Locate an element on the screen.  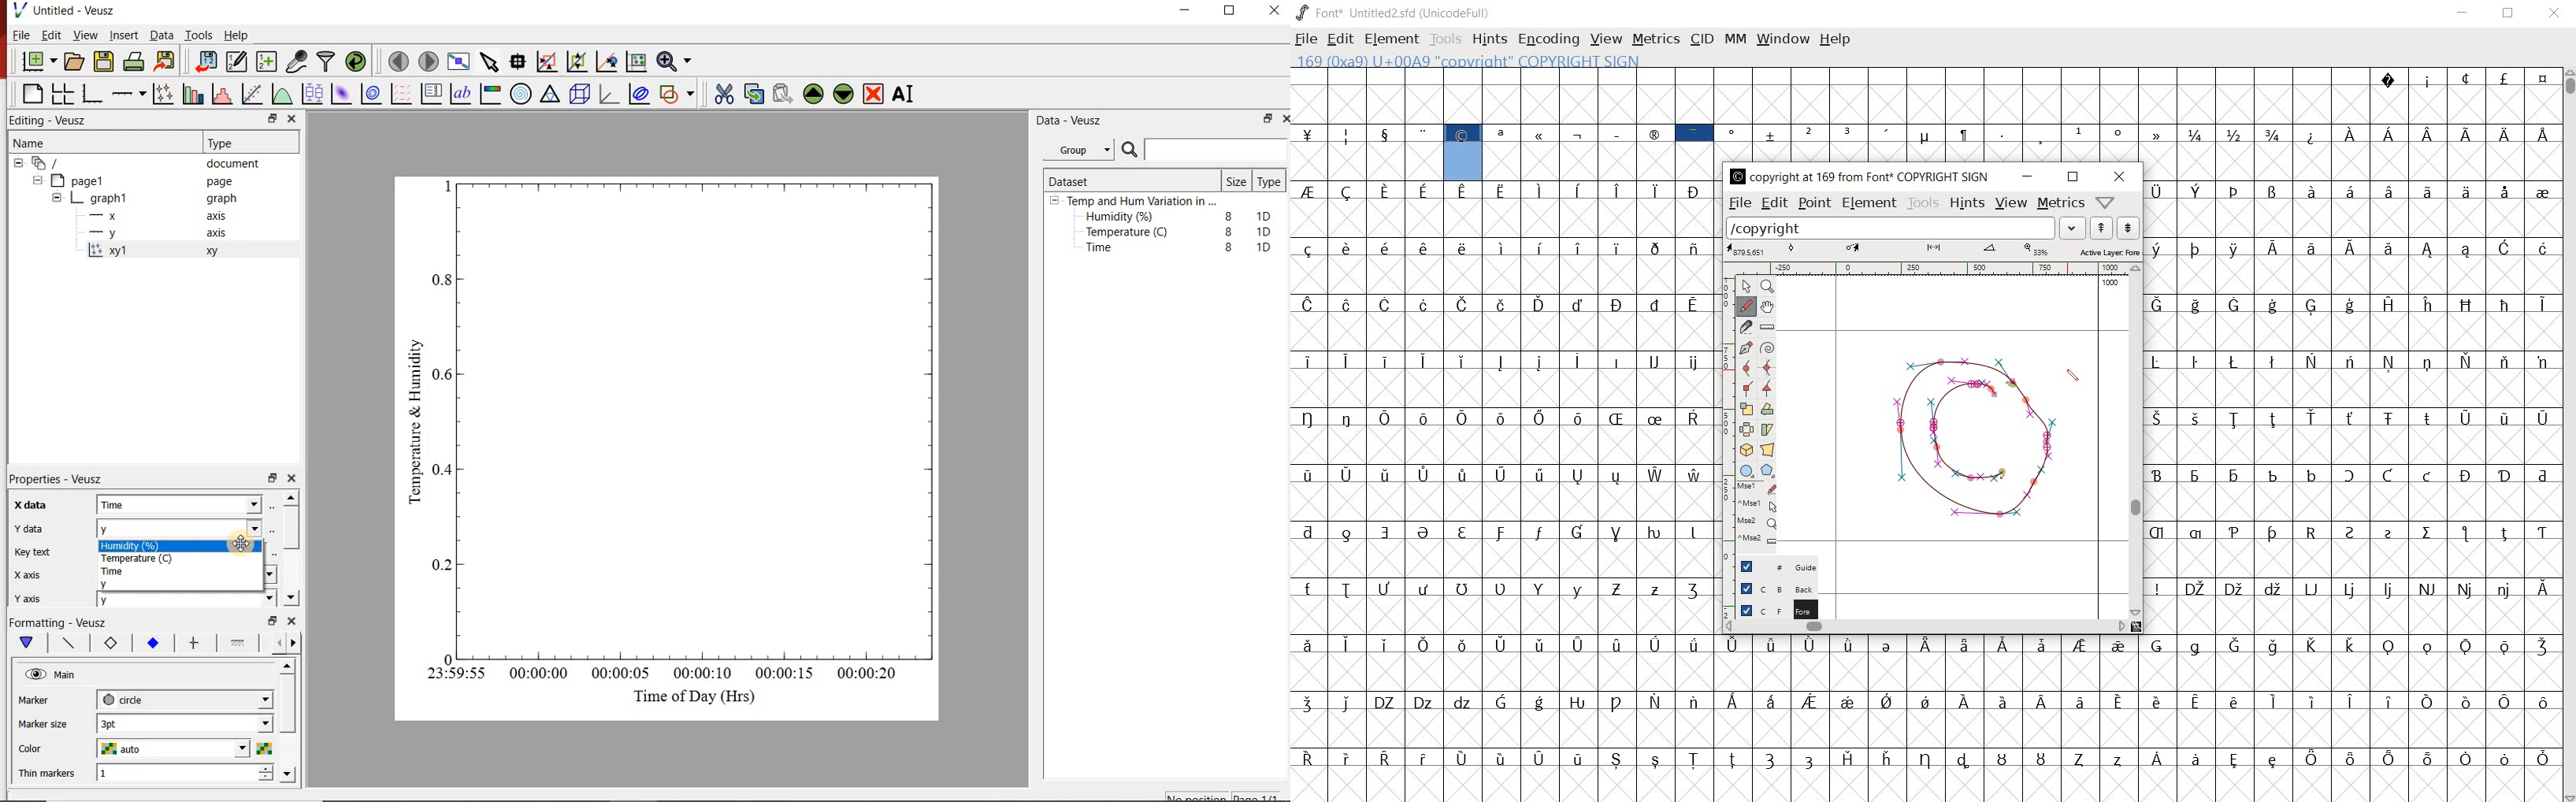
0 is located at coordinates (442, 657).